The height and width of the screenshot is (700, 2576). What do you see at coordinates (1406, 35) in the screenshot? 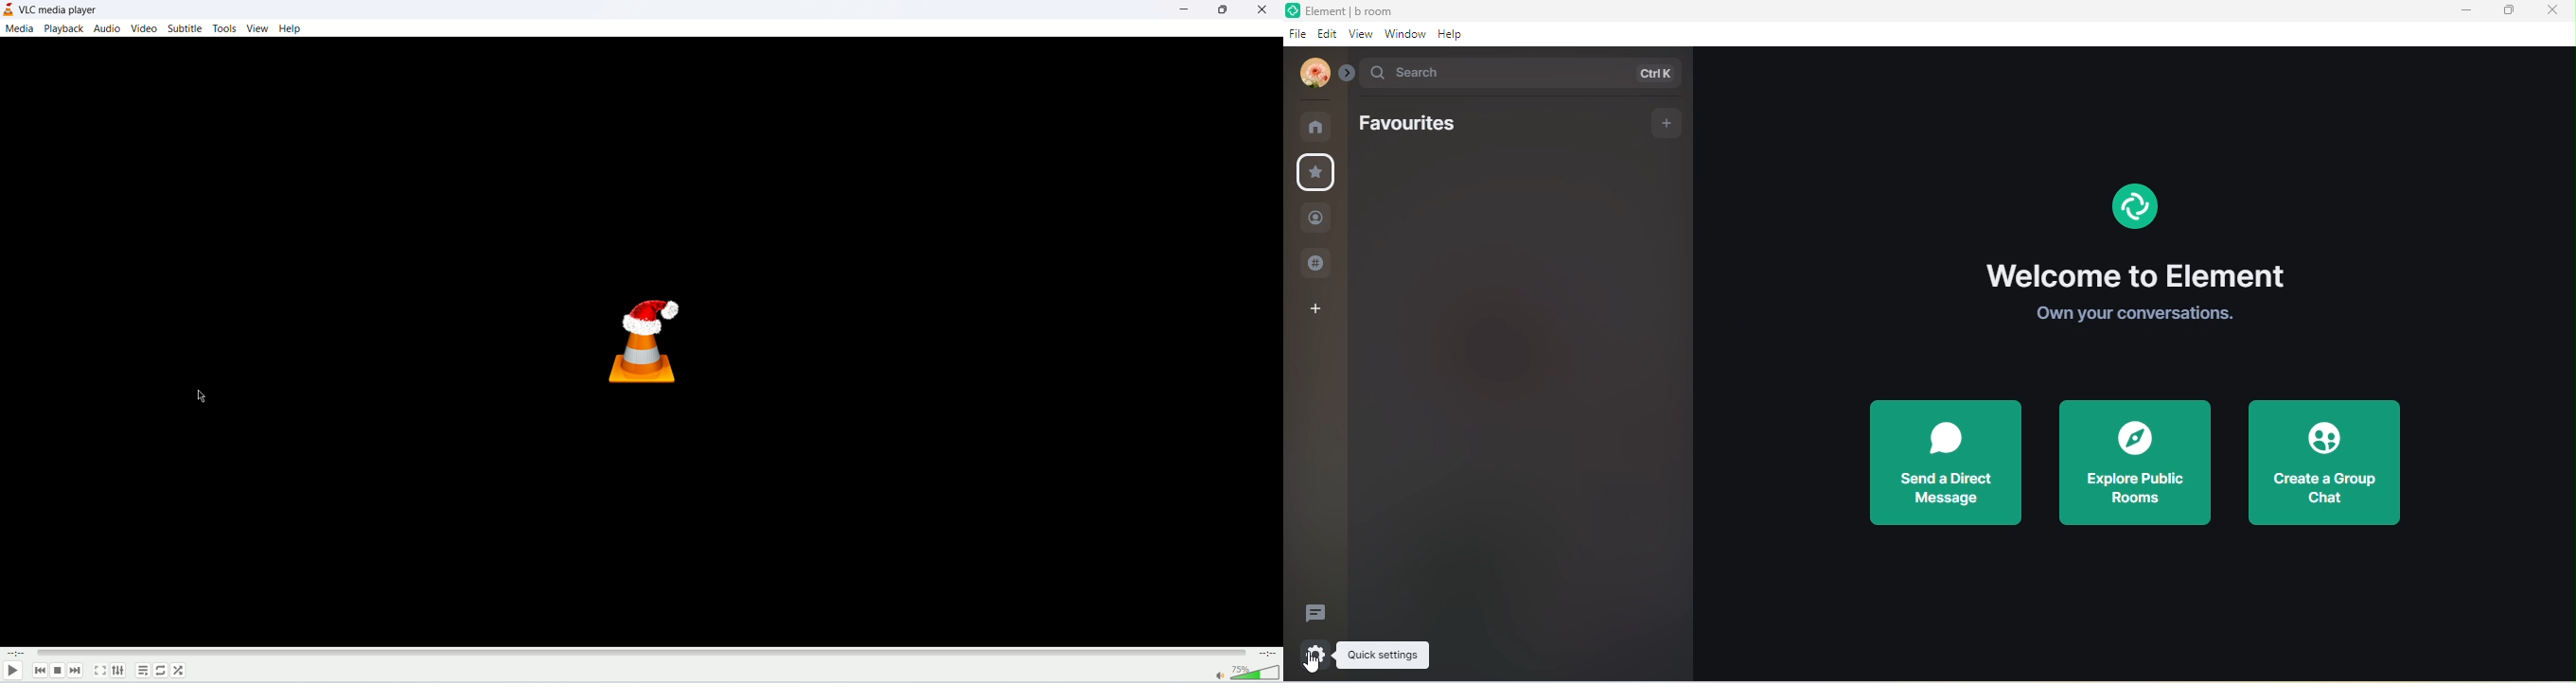
I see `window` at bounding box center [1406, 35].